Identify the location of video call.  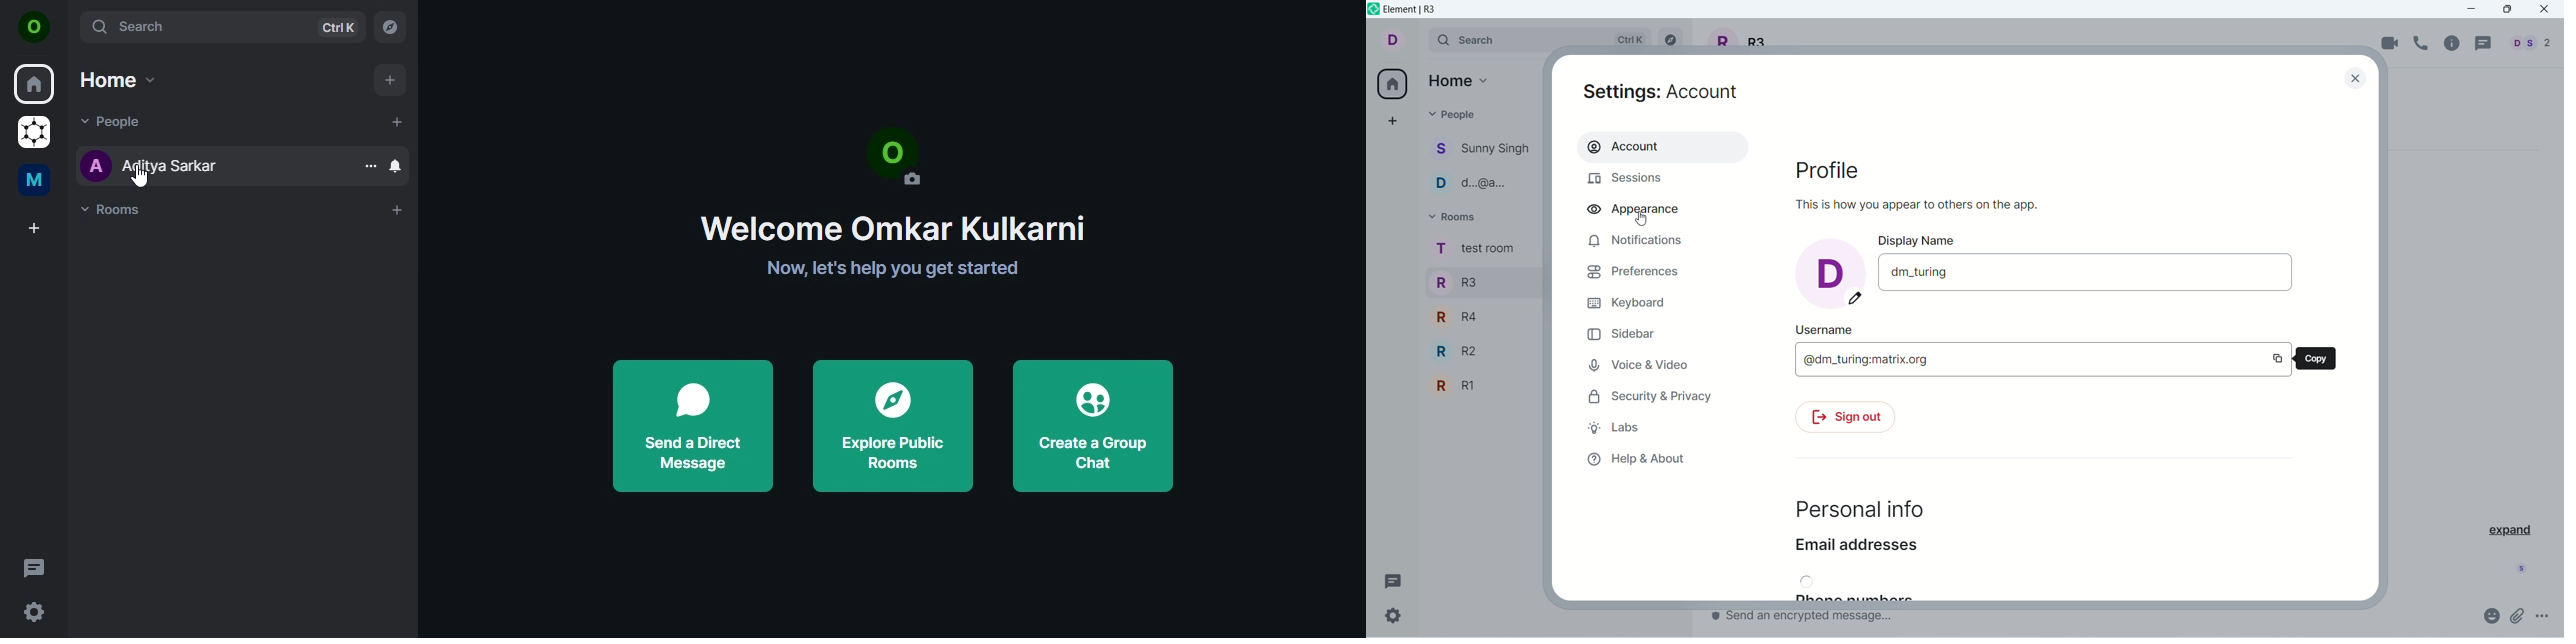
(2391, 42).